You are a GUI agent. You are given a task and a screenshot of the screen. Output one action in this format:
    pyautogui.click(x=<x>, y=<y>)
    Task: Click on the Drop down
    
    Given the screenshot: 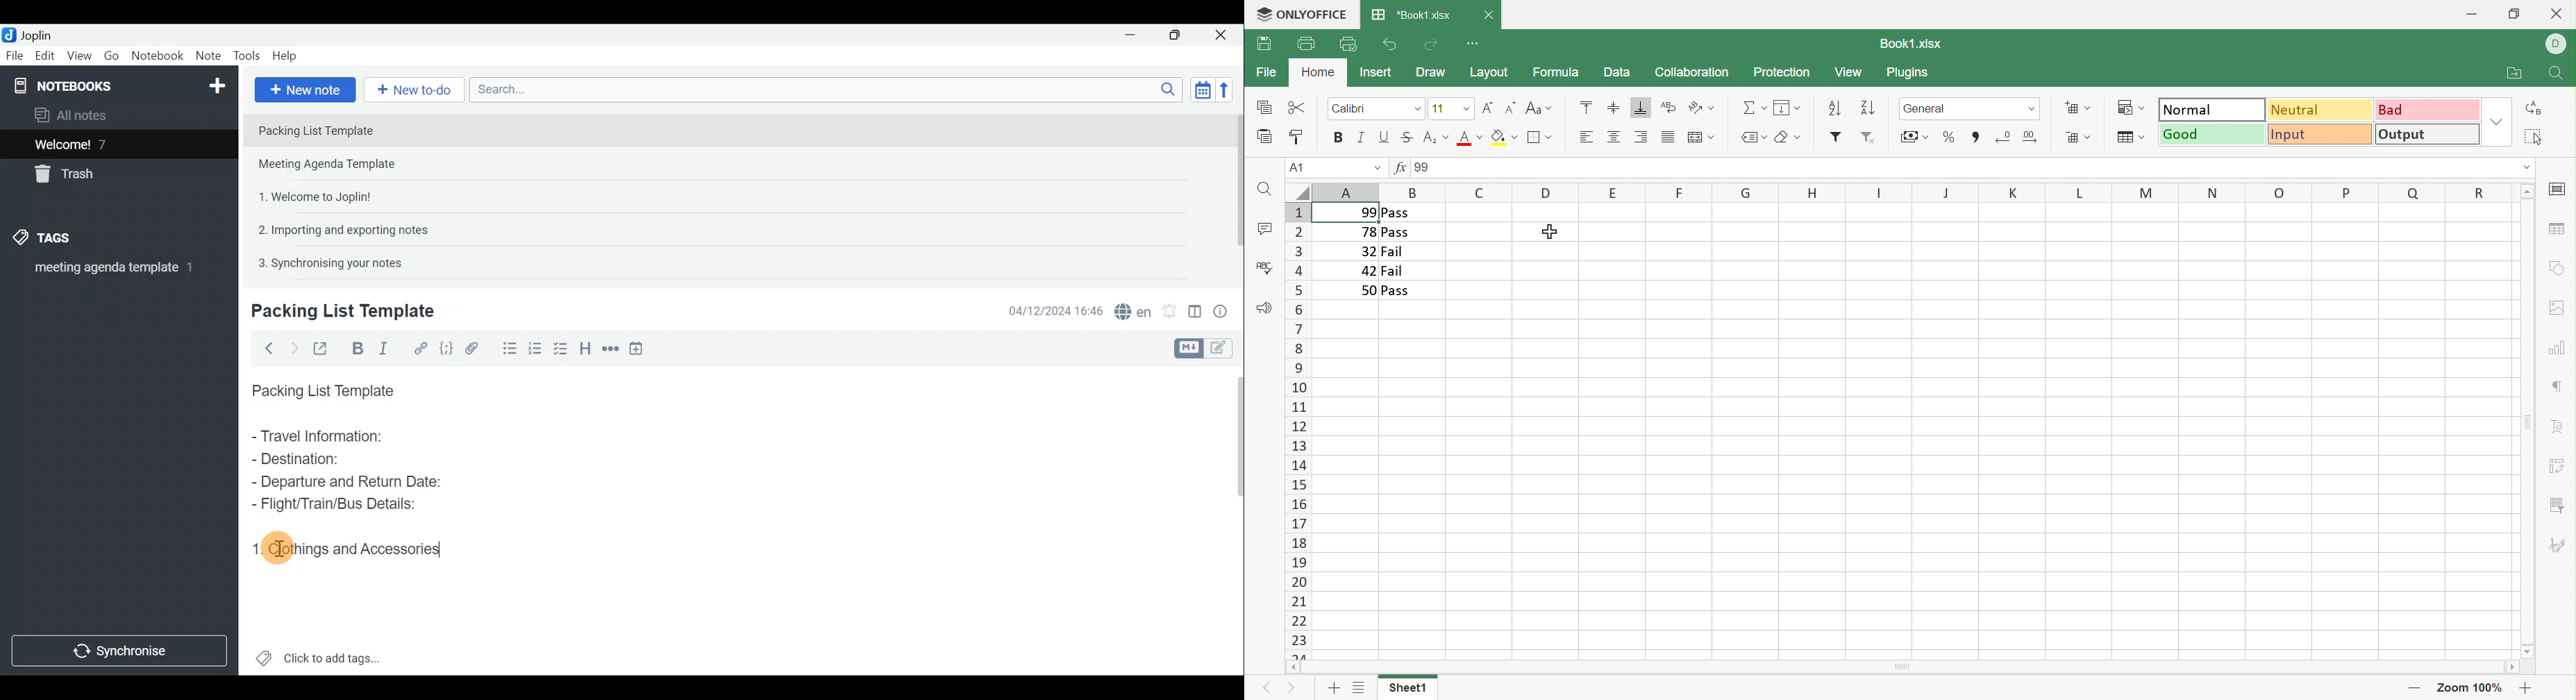 What is the action you would take?
    pyautogui.click(x=2500, y=121)
    